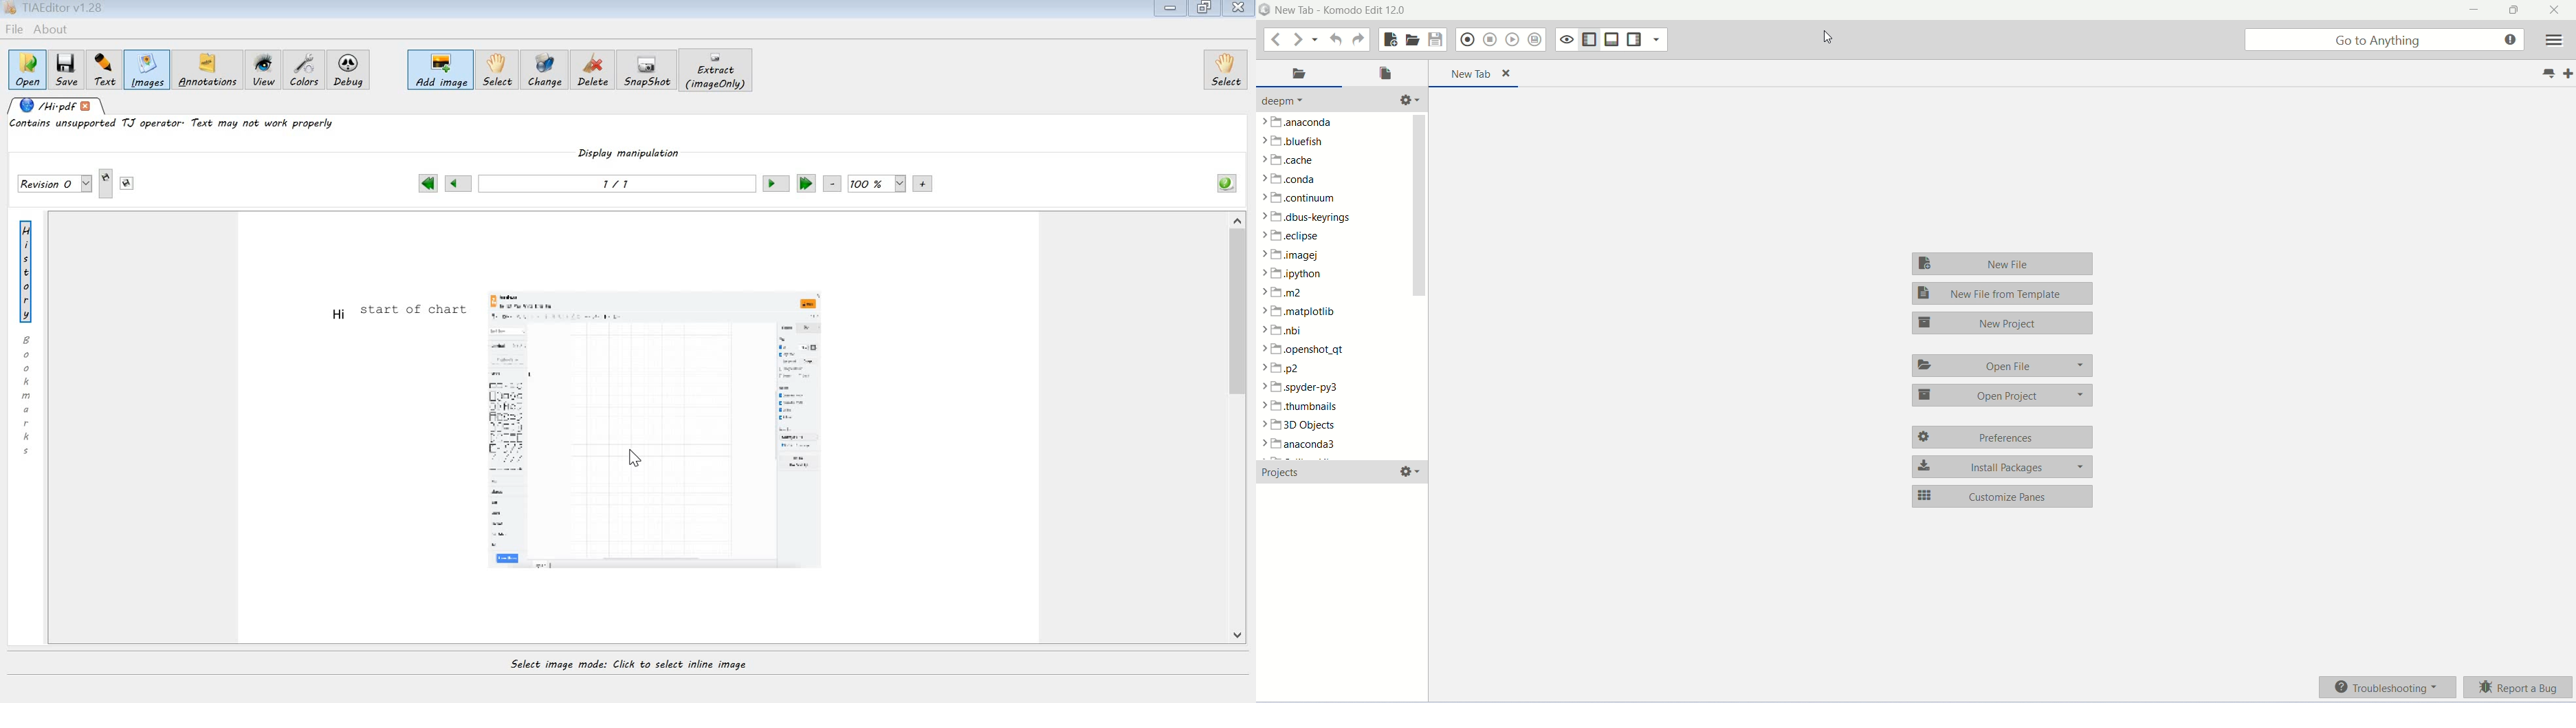  Describe the element at coordinates (1281, 368) in the screenshot. I see `p2` at that location.